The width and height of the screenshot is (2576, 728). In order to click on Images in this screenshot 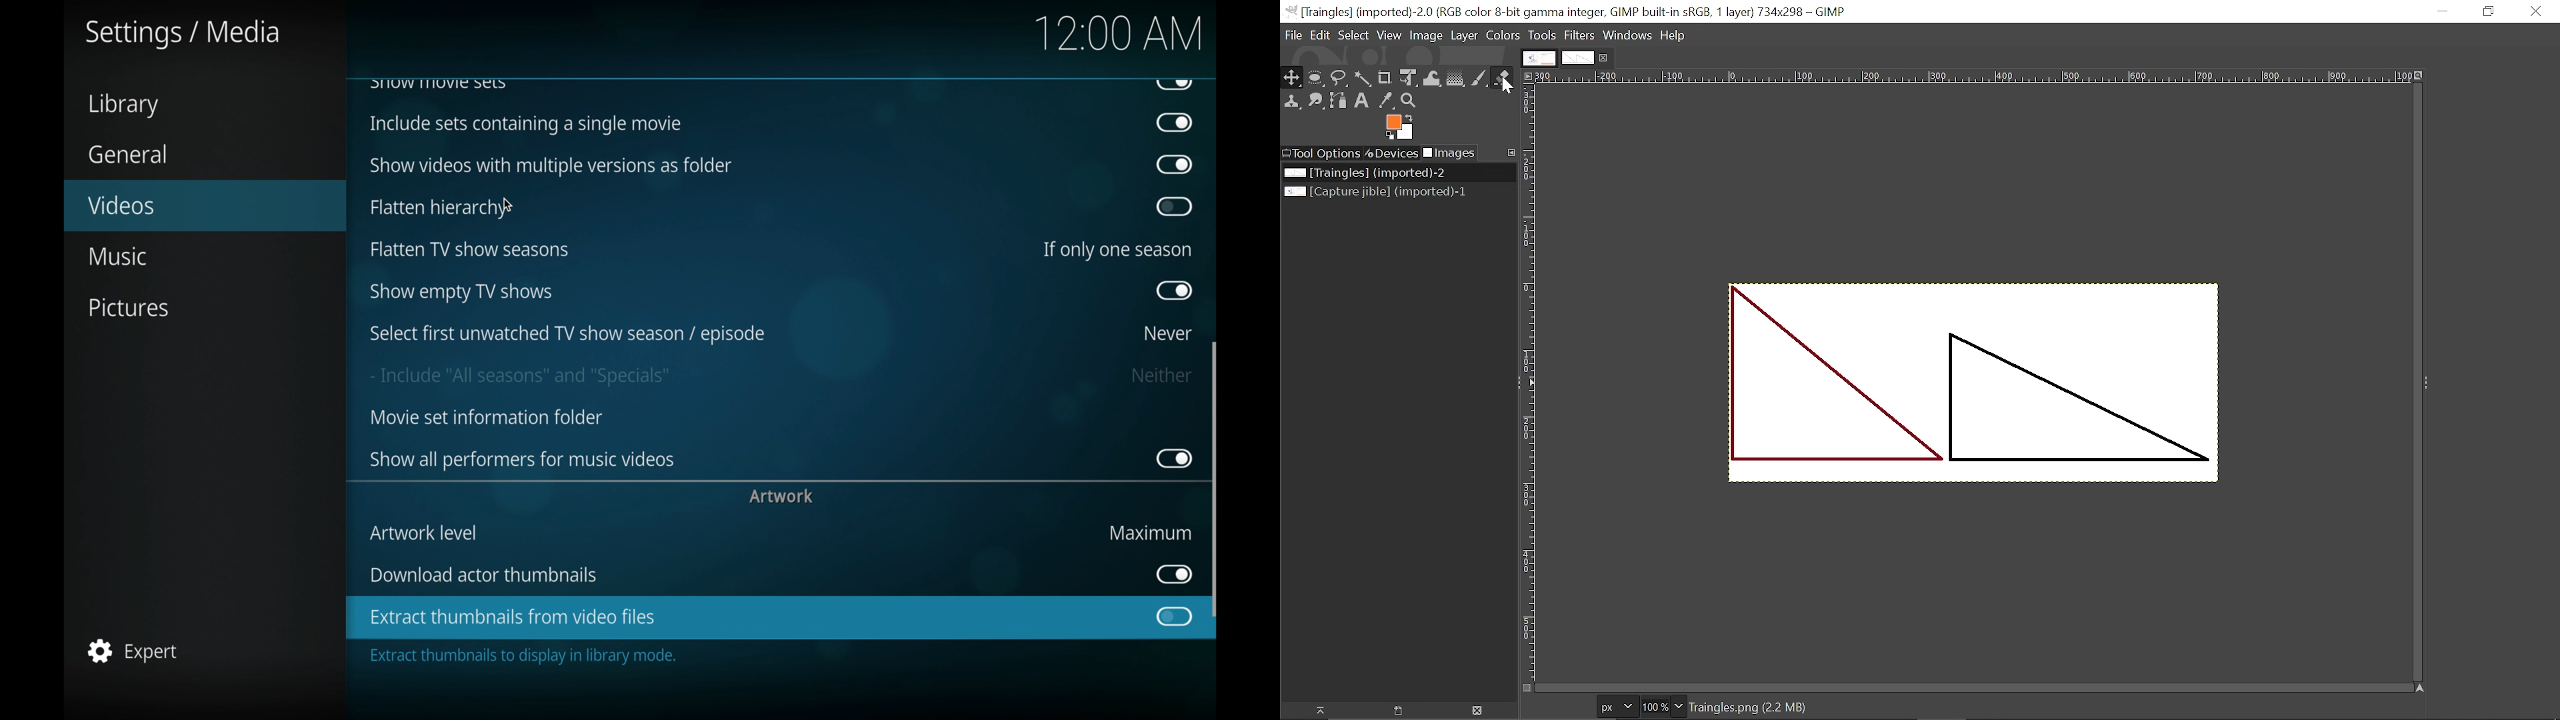, I will do `click(1449, 153)`.